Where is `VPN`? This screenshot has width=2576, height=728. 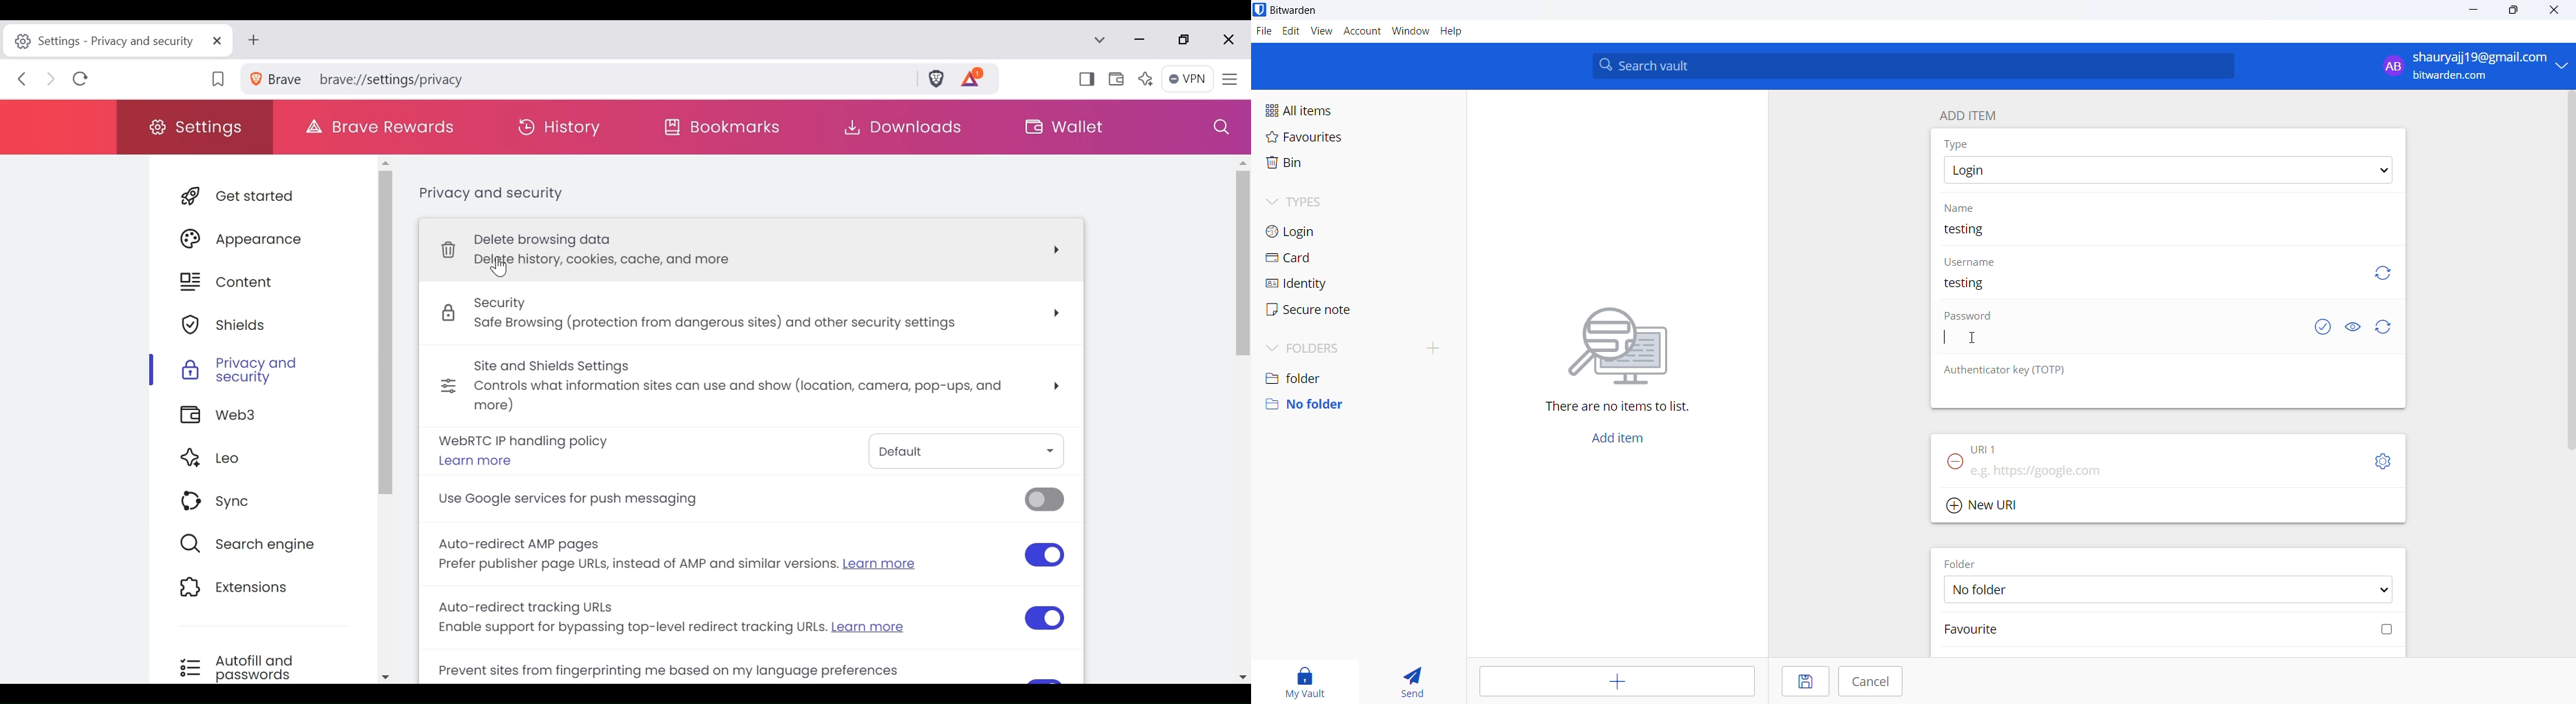 VPN is located at coordinates (1187, 80).